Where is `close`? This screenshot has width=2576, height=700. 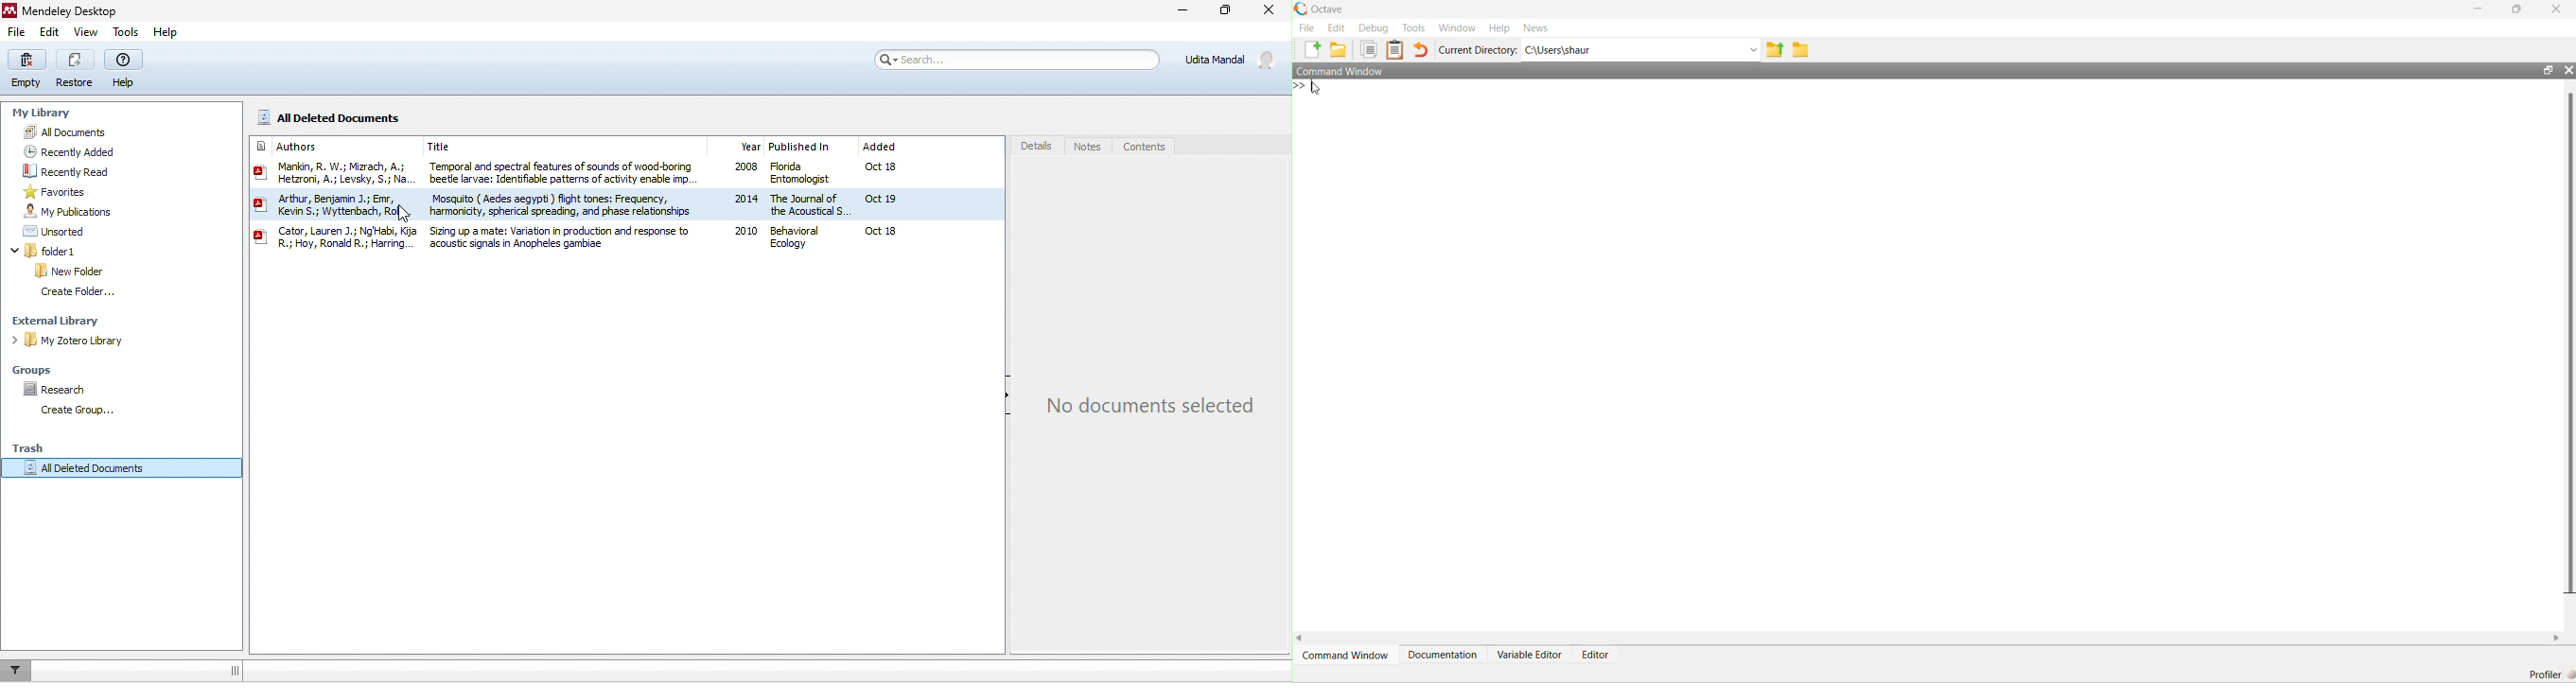 close is located at coordinates (2557, 8).